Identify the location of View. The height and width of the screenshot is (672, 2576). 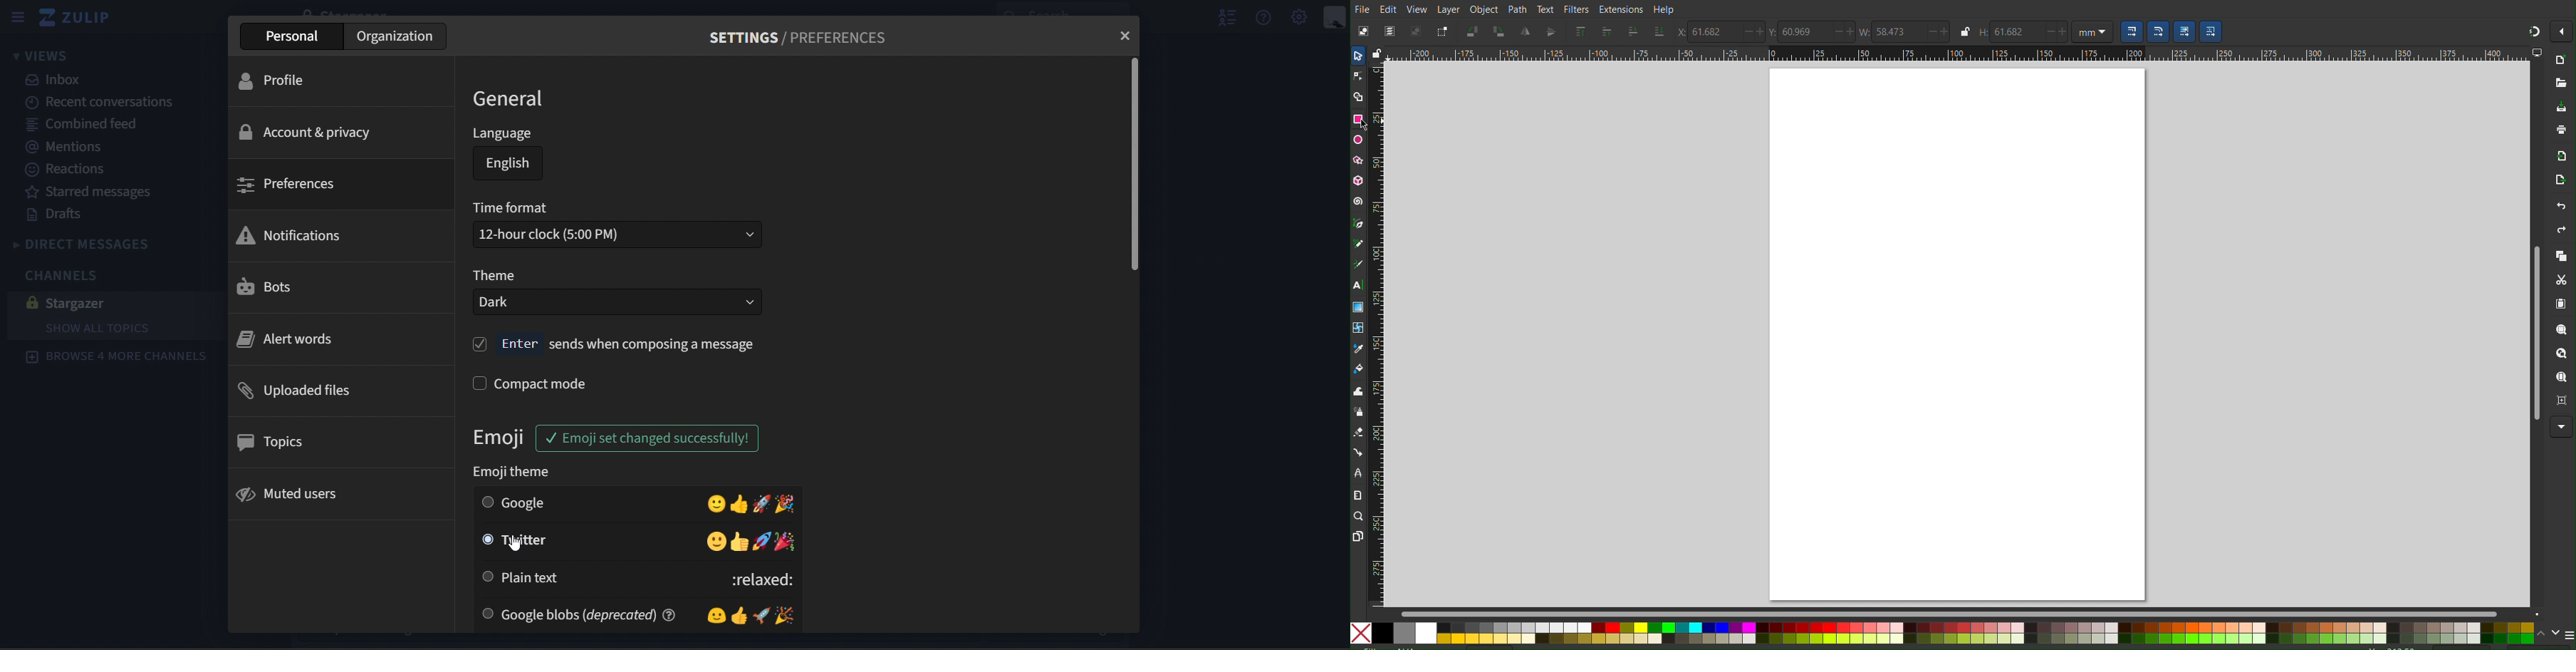
(1418, 10).